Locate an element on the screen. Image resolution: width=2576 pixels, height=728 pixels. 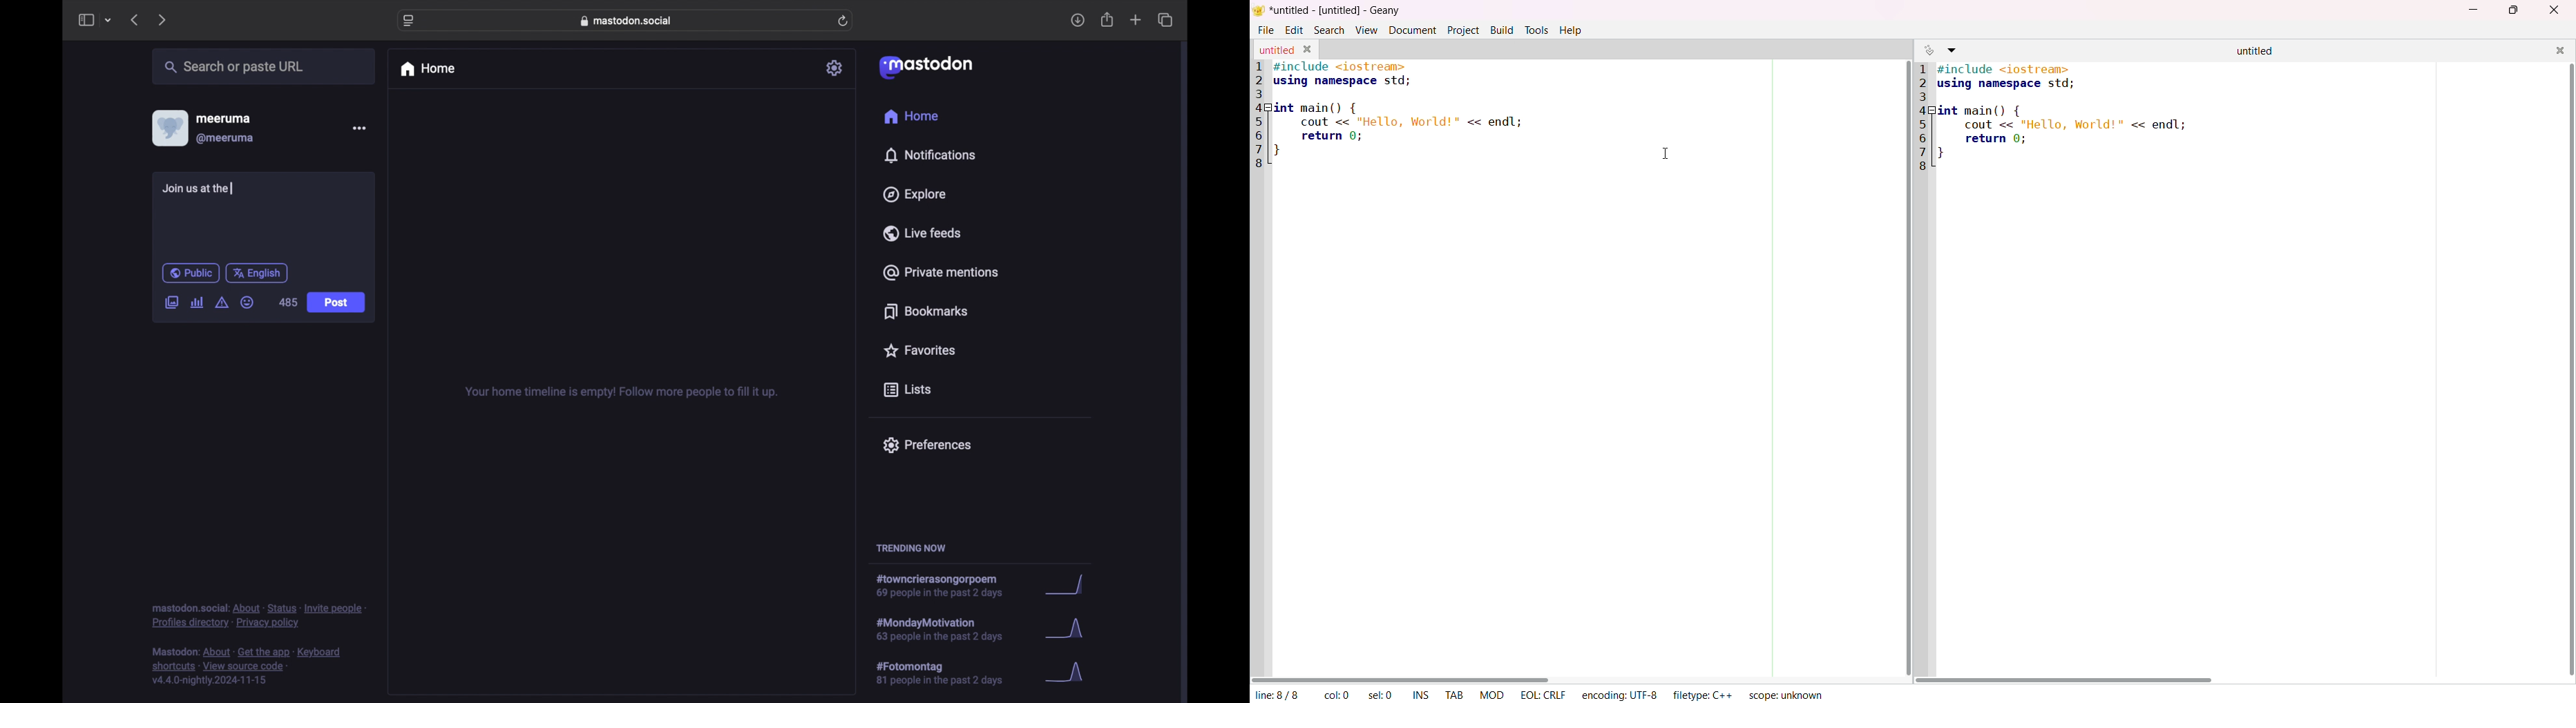
filetype: C++ is located at coordinates (1706, 696).